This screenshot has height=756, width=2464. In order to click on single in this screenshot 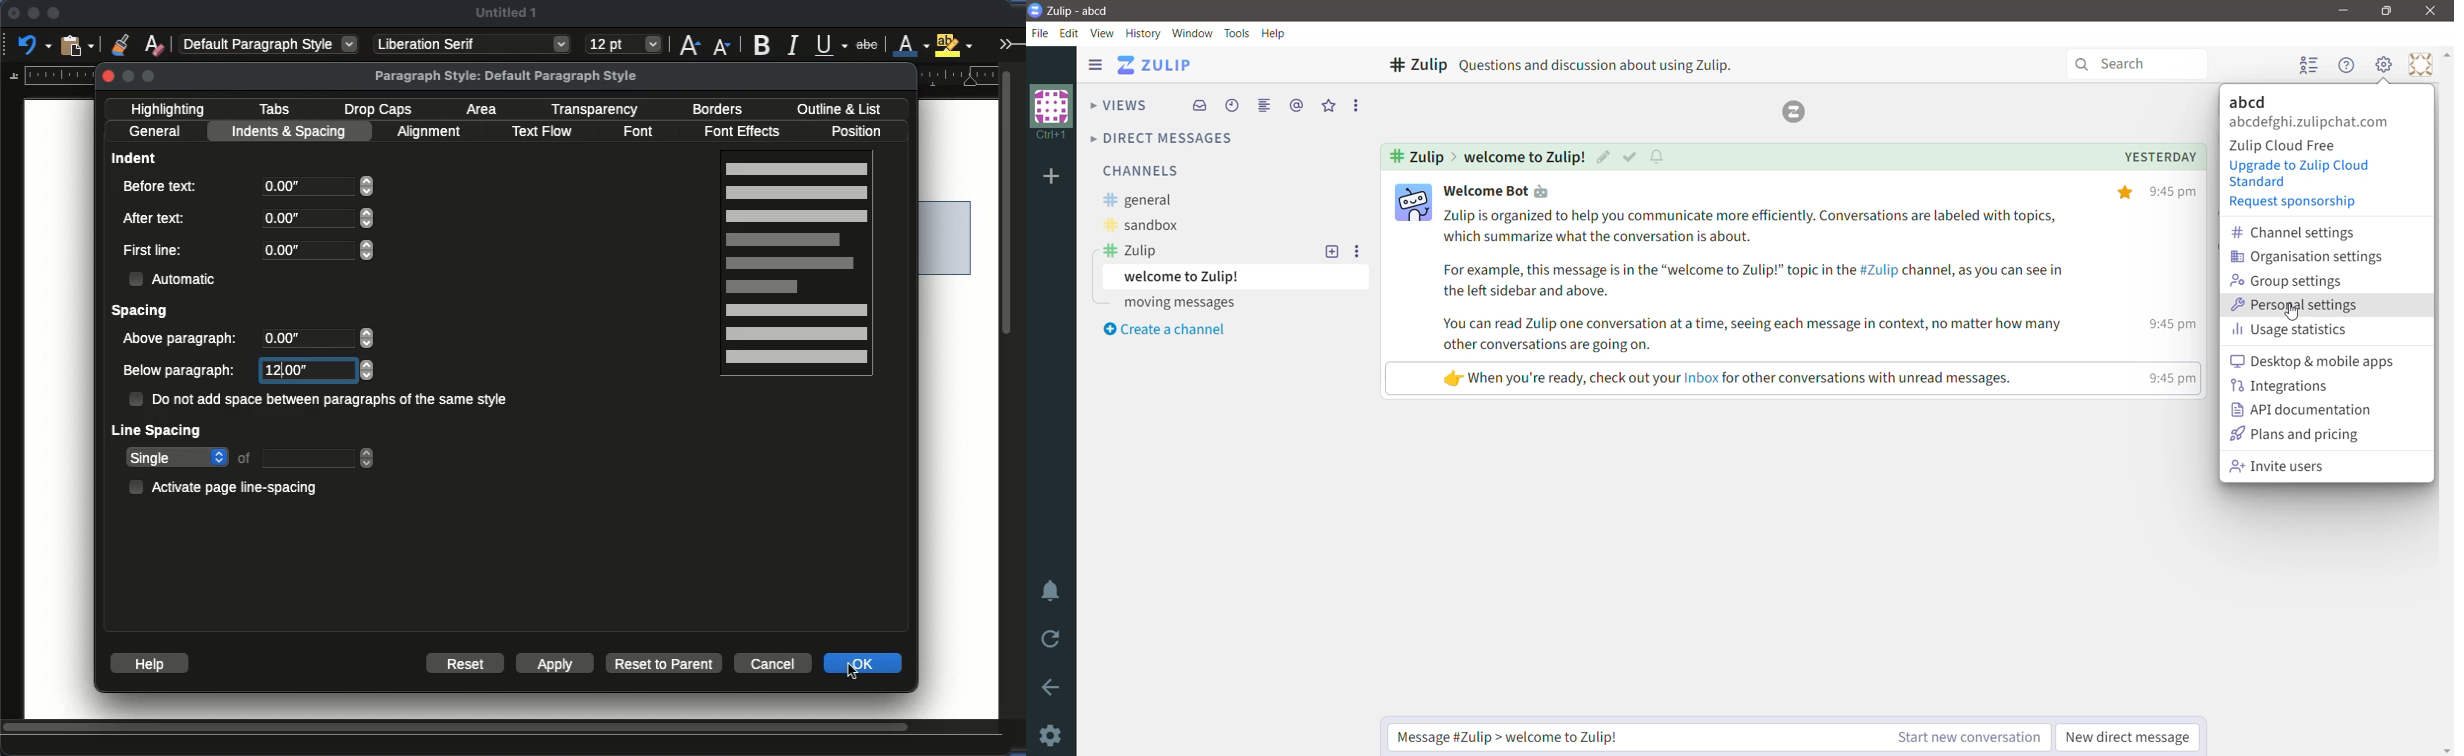, I will do `click(177, 459)`.